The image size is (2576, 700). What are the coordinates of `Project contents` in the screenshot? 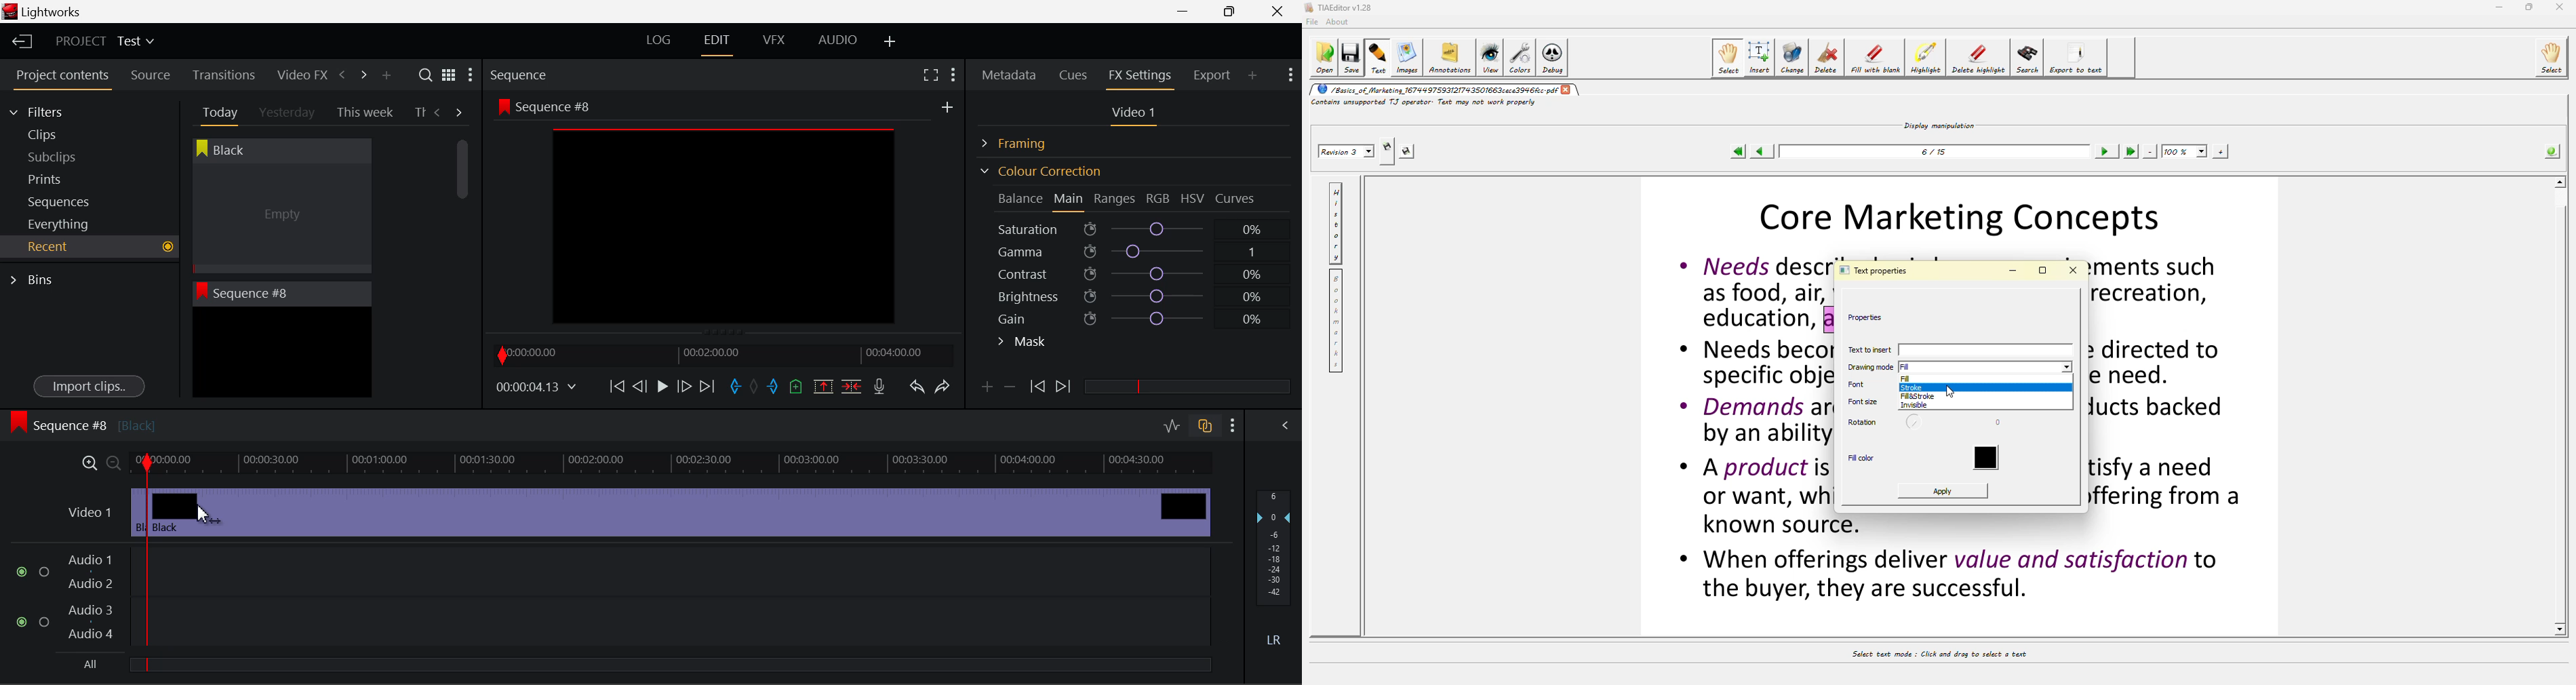 It's located at (62, 78).